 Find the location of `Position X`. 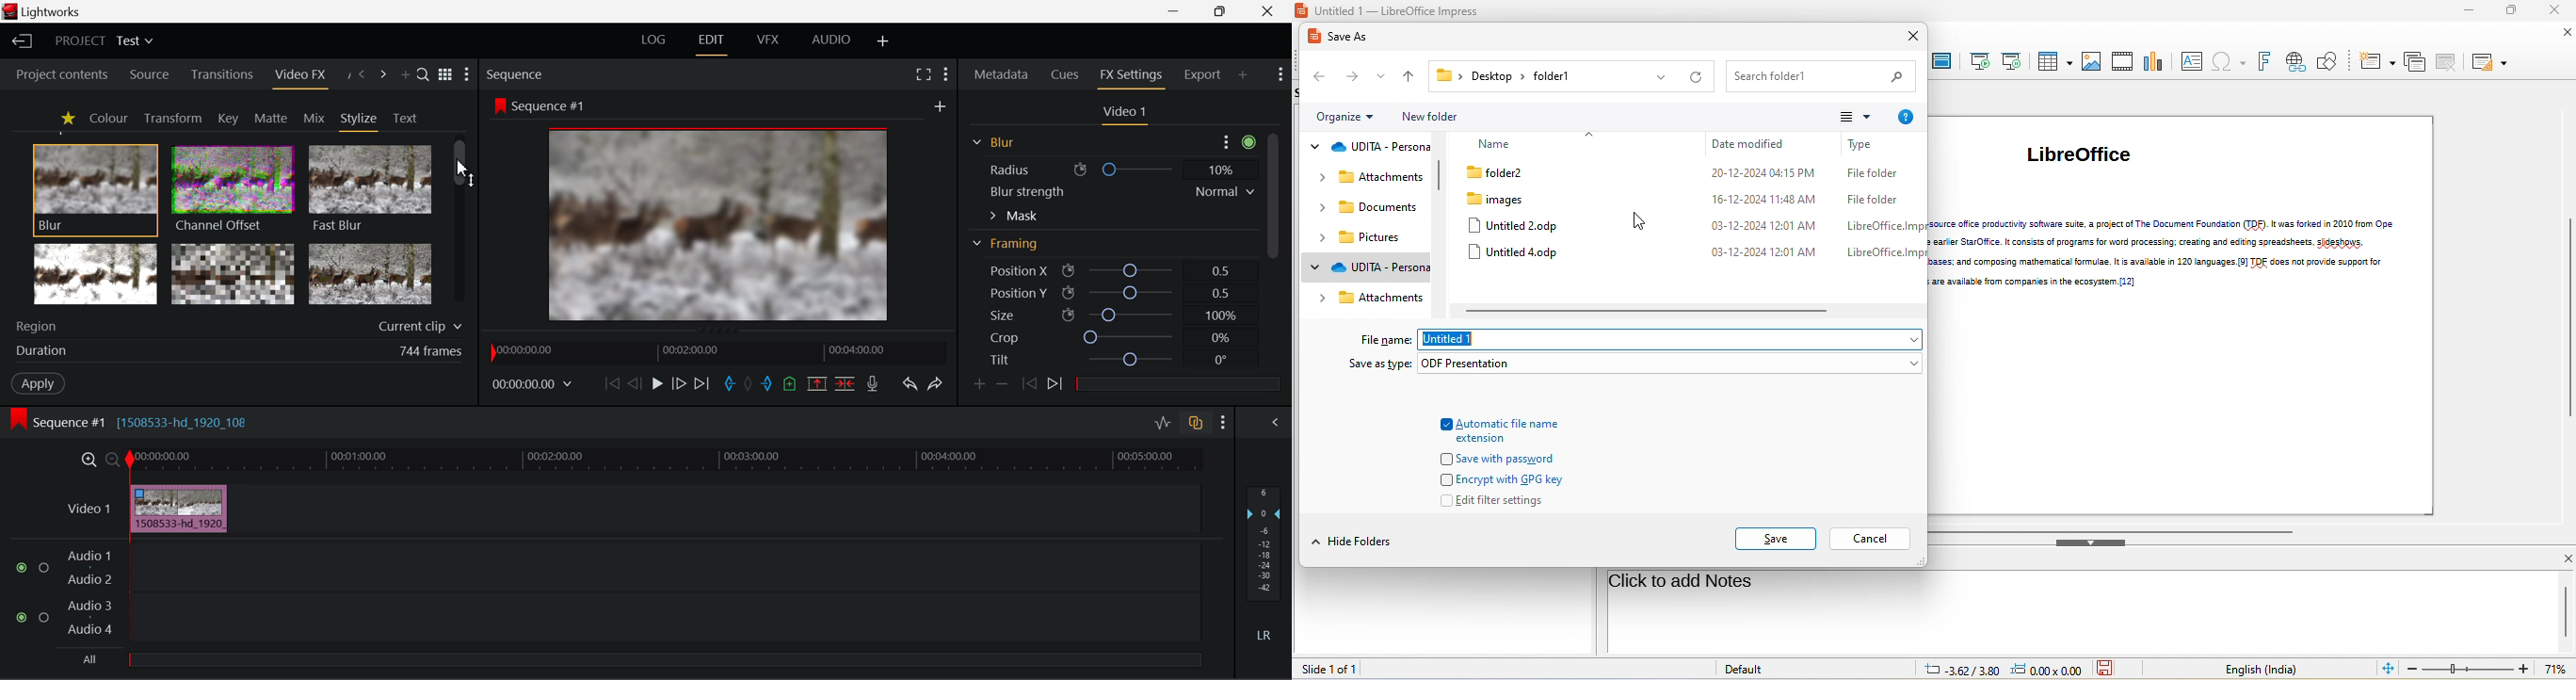

Position X is located at coordinates (1106, 271).